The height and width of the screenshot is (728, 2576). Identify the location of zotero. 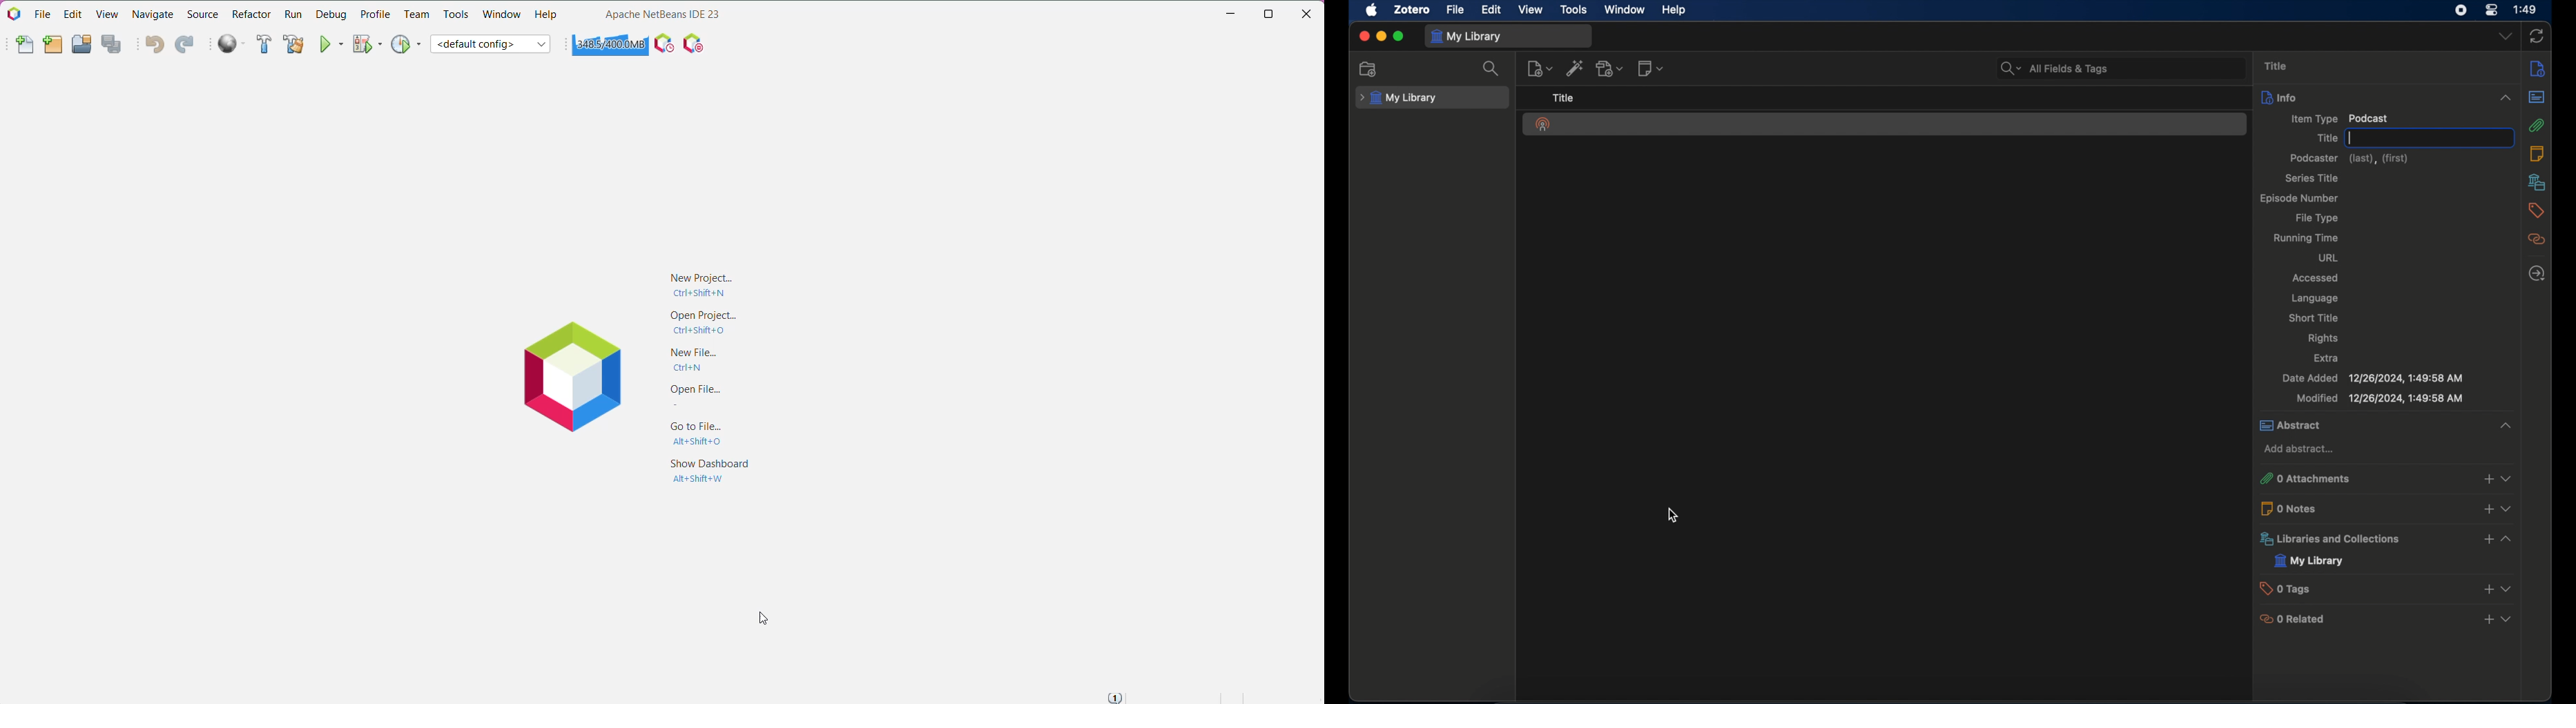
(1411, 10).